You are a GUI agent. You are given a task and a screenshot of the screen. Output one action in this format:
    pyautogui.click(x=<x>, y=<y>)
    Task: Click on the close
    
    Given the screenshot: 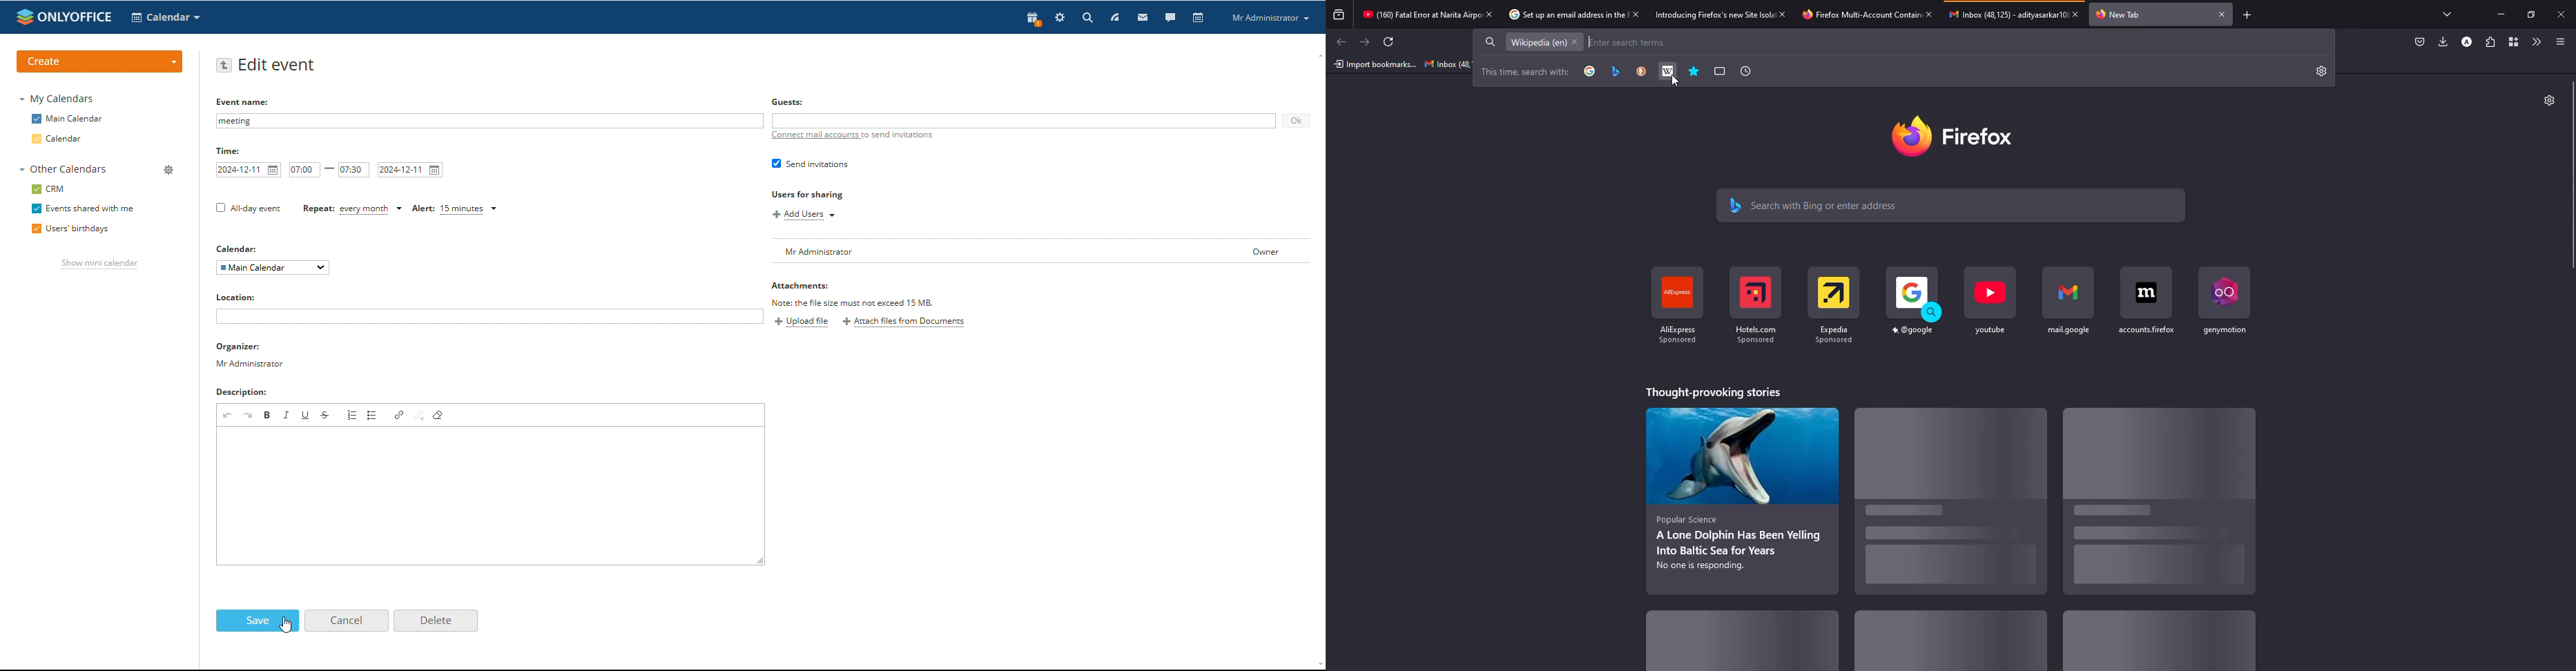 What is the action you would take?
    pyautogui.click(x=2222, y=14)
    